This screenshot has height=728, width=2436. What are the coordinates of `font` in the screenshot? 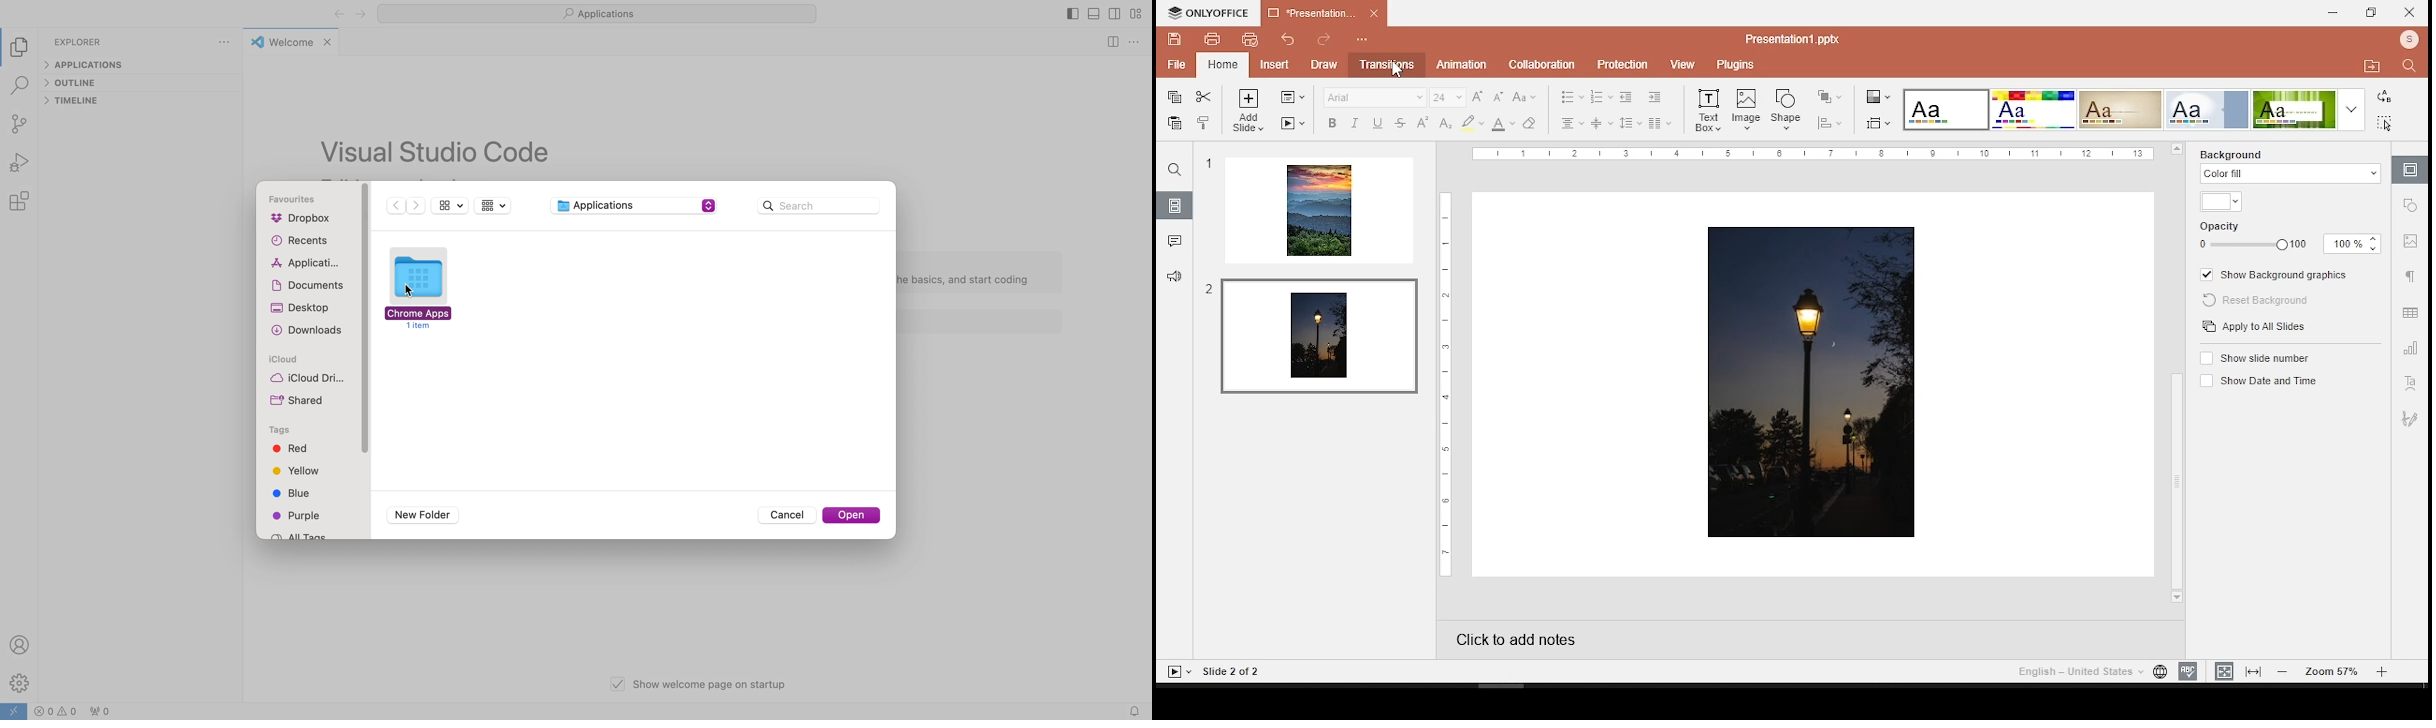 It's located at (1374, 98).